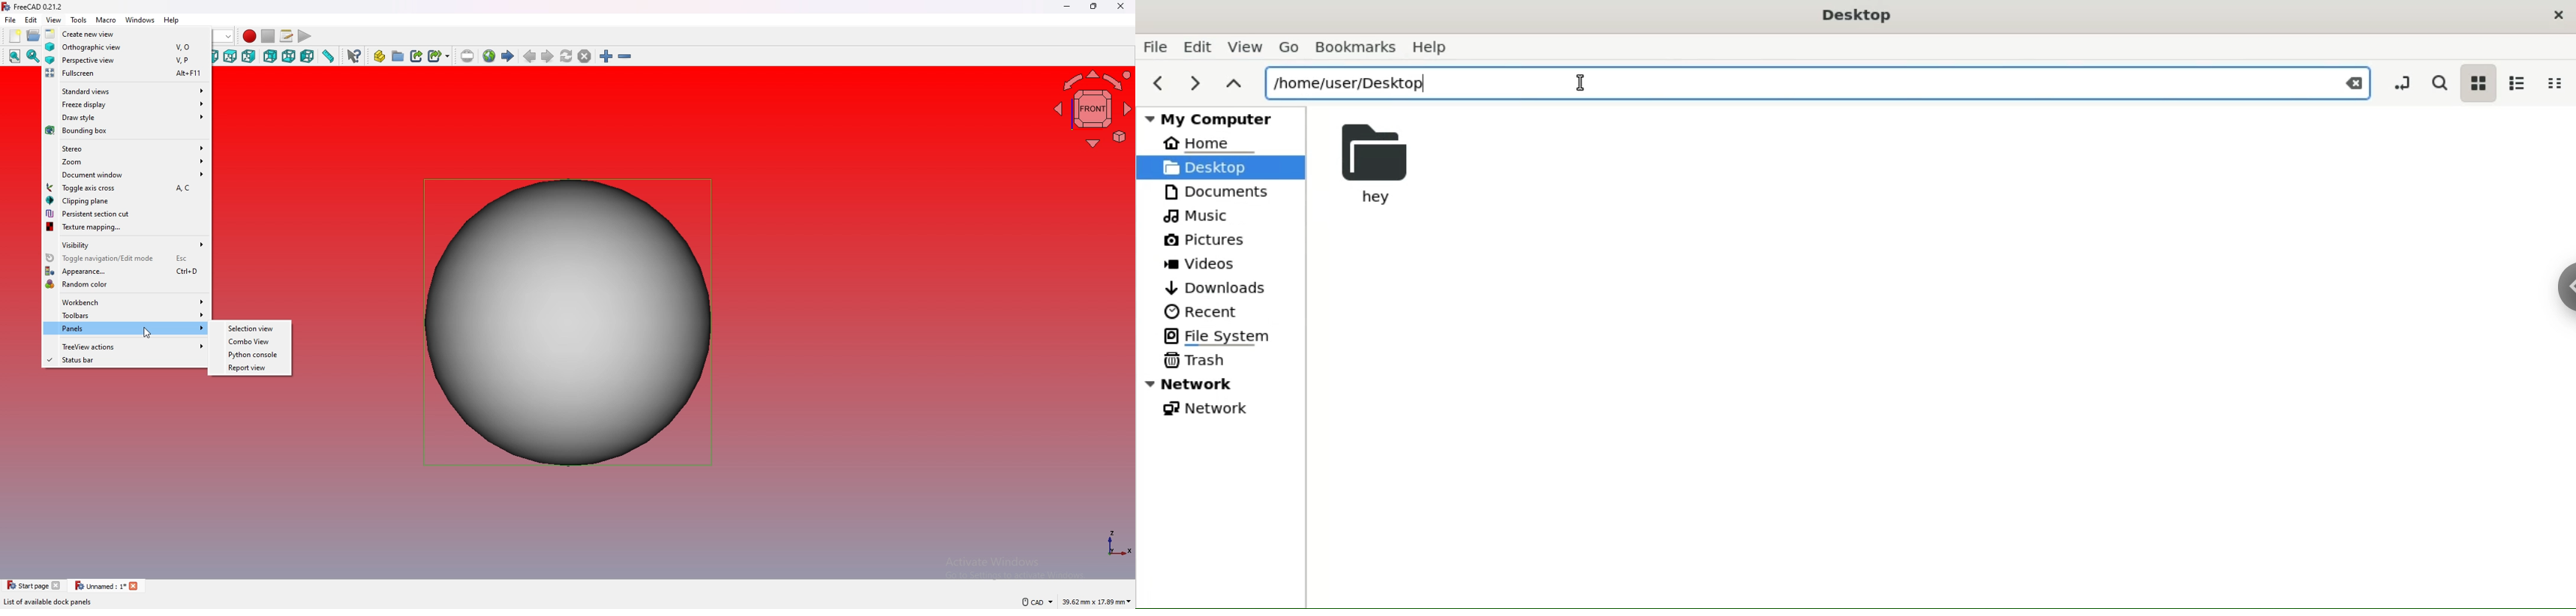  I want to click on minimize, so click(1068, 7).